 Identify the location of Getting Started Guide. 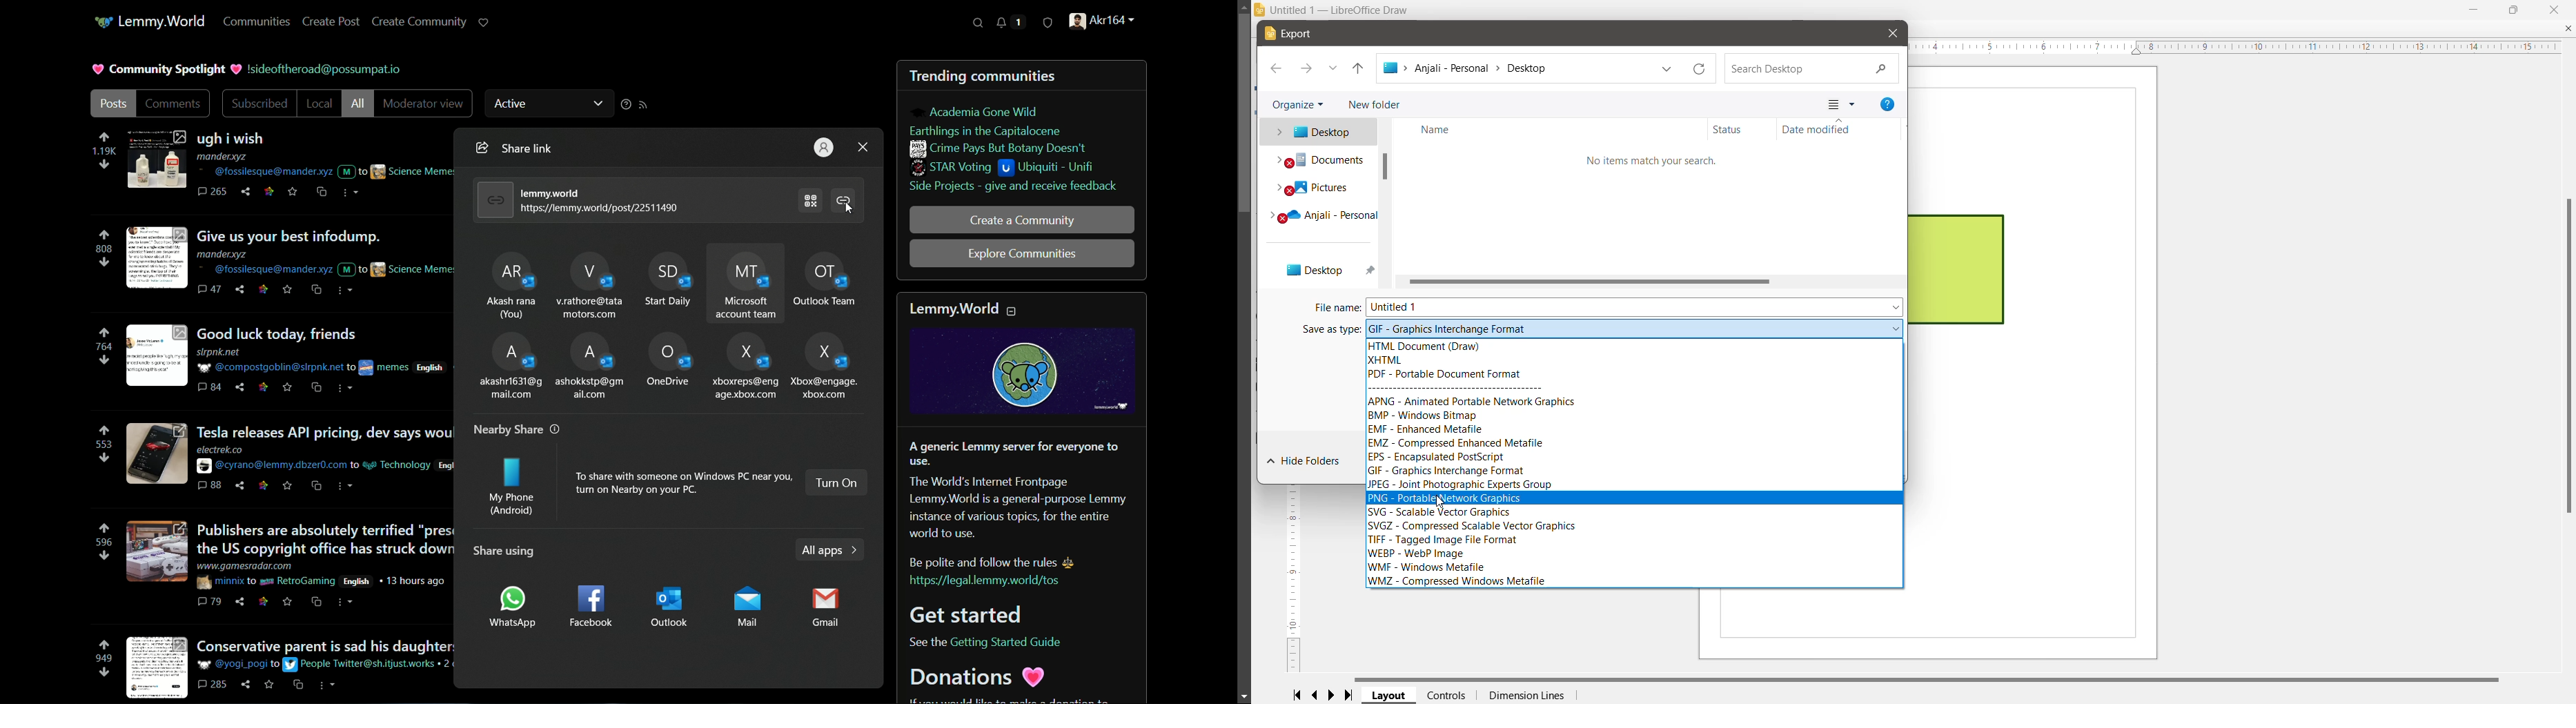
(1007, 642).